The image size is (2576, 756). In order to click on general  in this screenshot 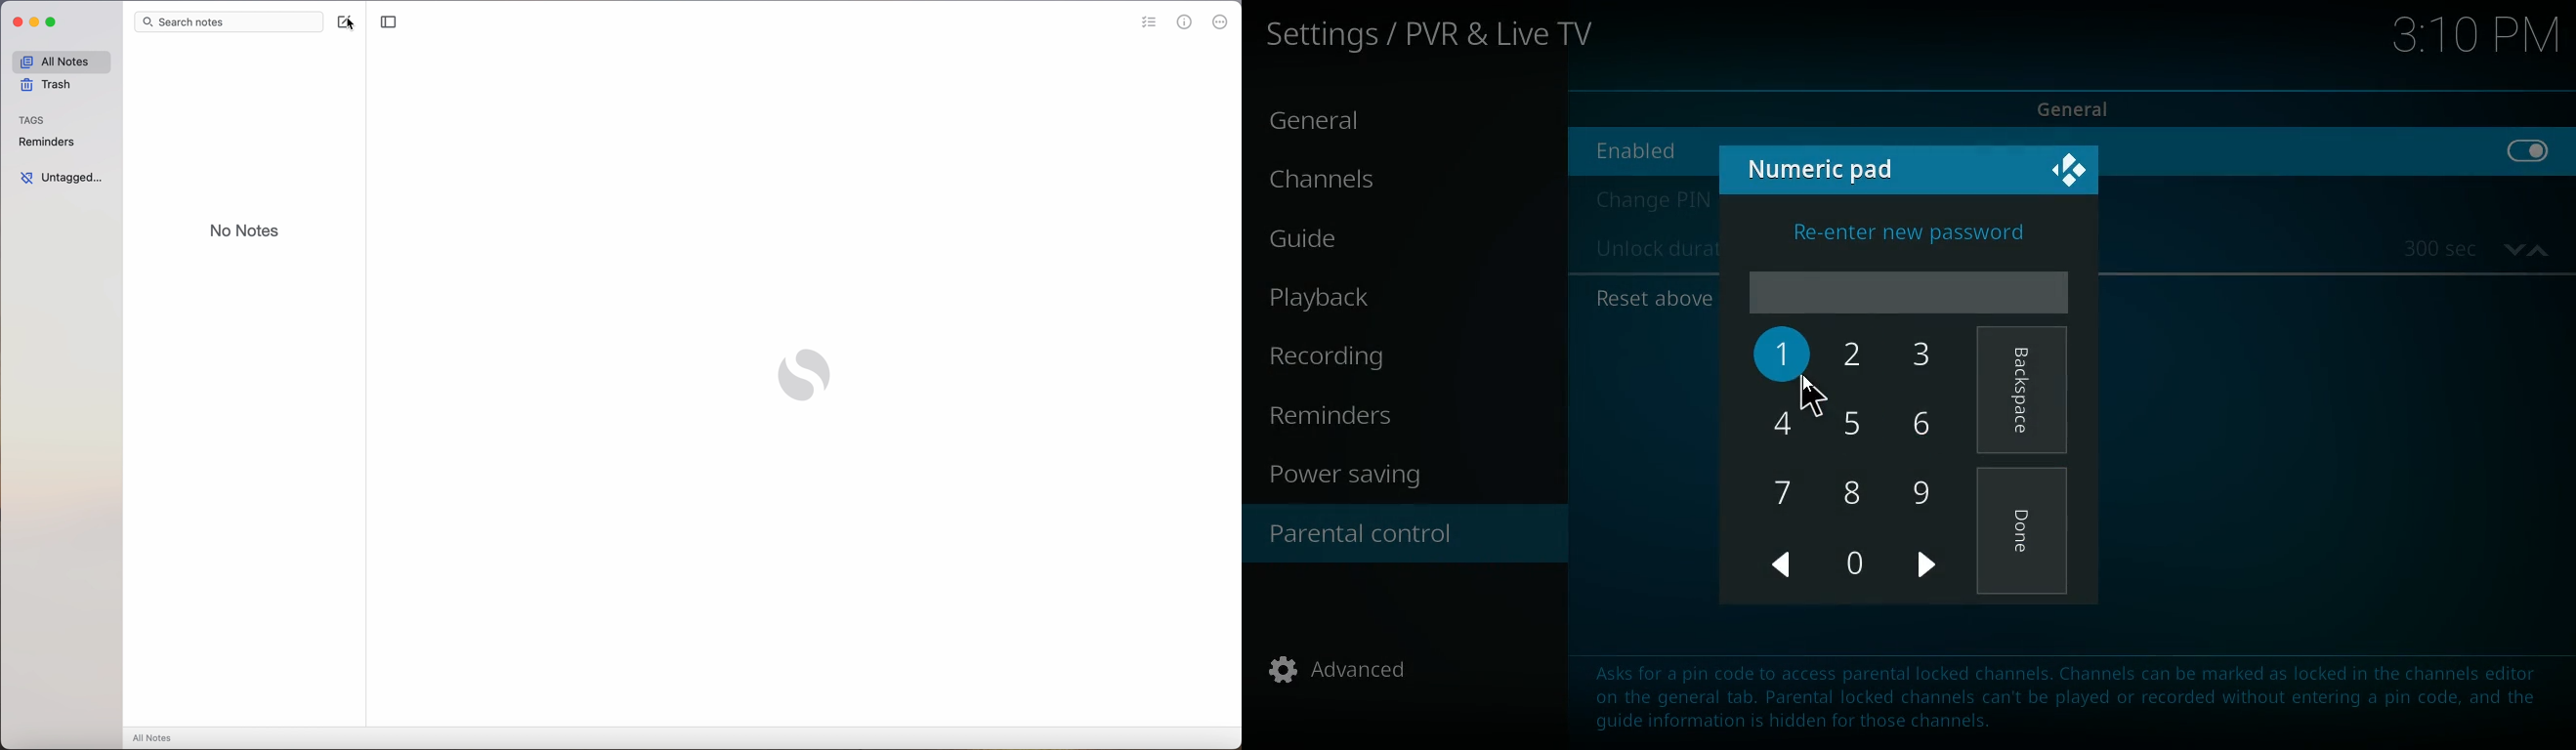, I will do `click(1333, 122)`.